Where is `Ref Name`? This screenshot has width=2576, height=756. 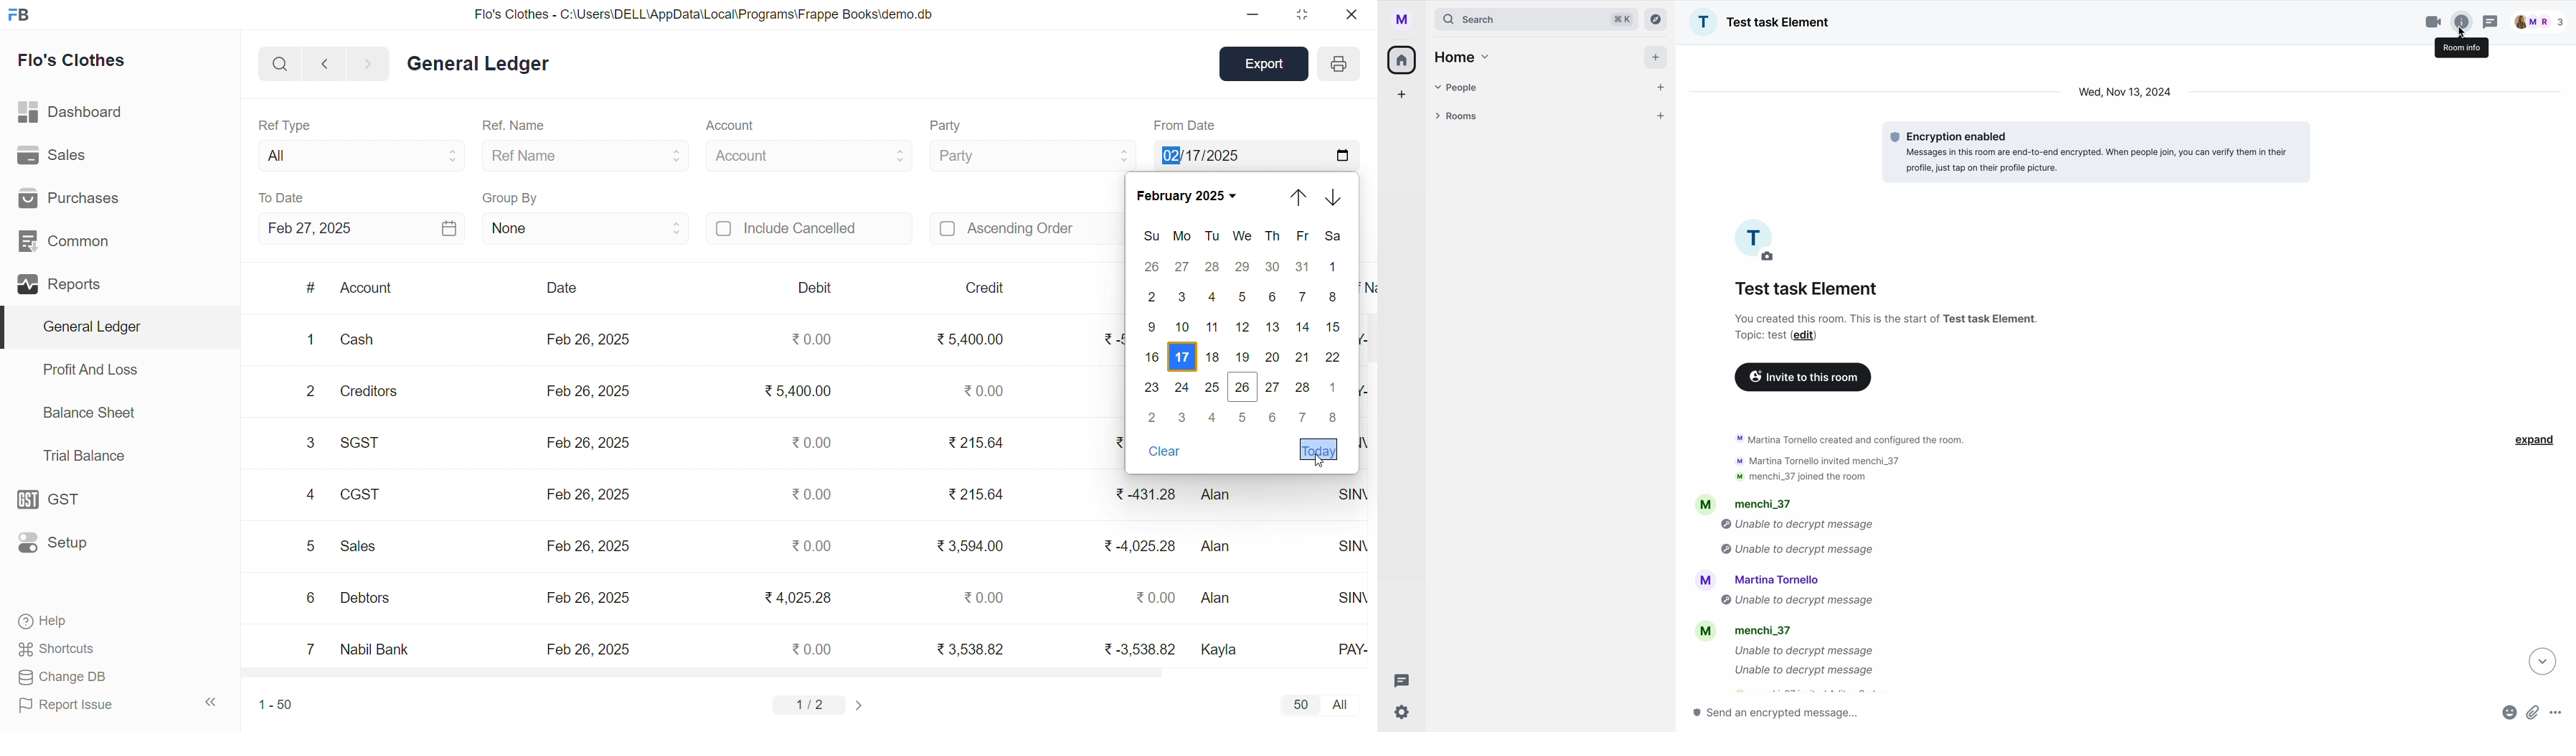
Ref Name is located at coordinates (587, 155).